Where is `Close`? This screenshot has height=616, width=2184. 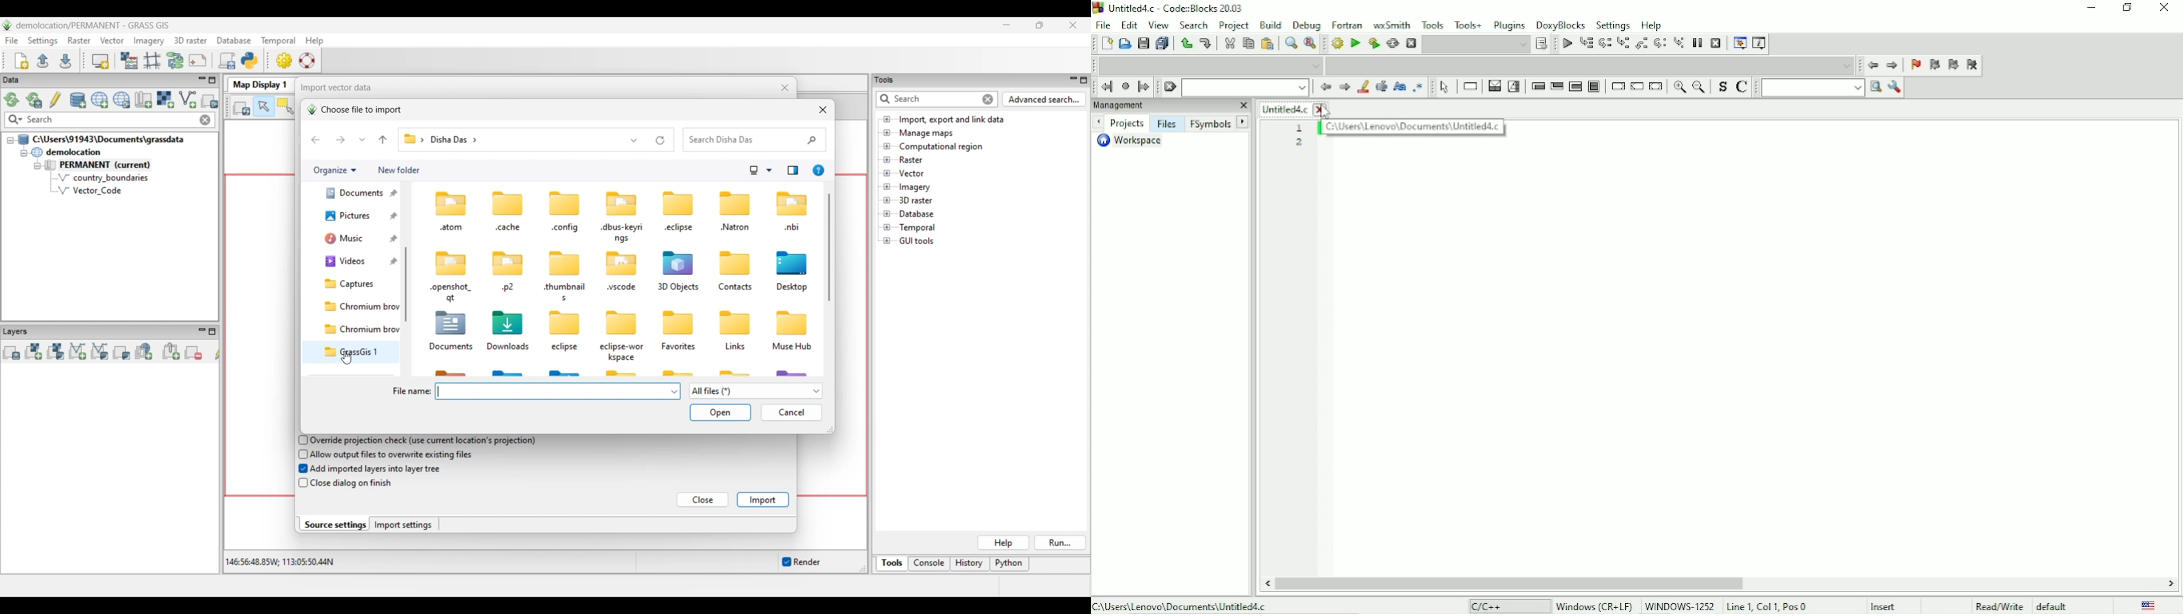 Close is located at coordinates (2165, 7).